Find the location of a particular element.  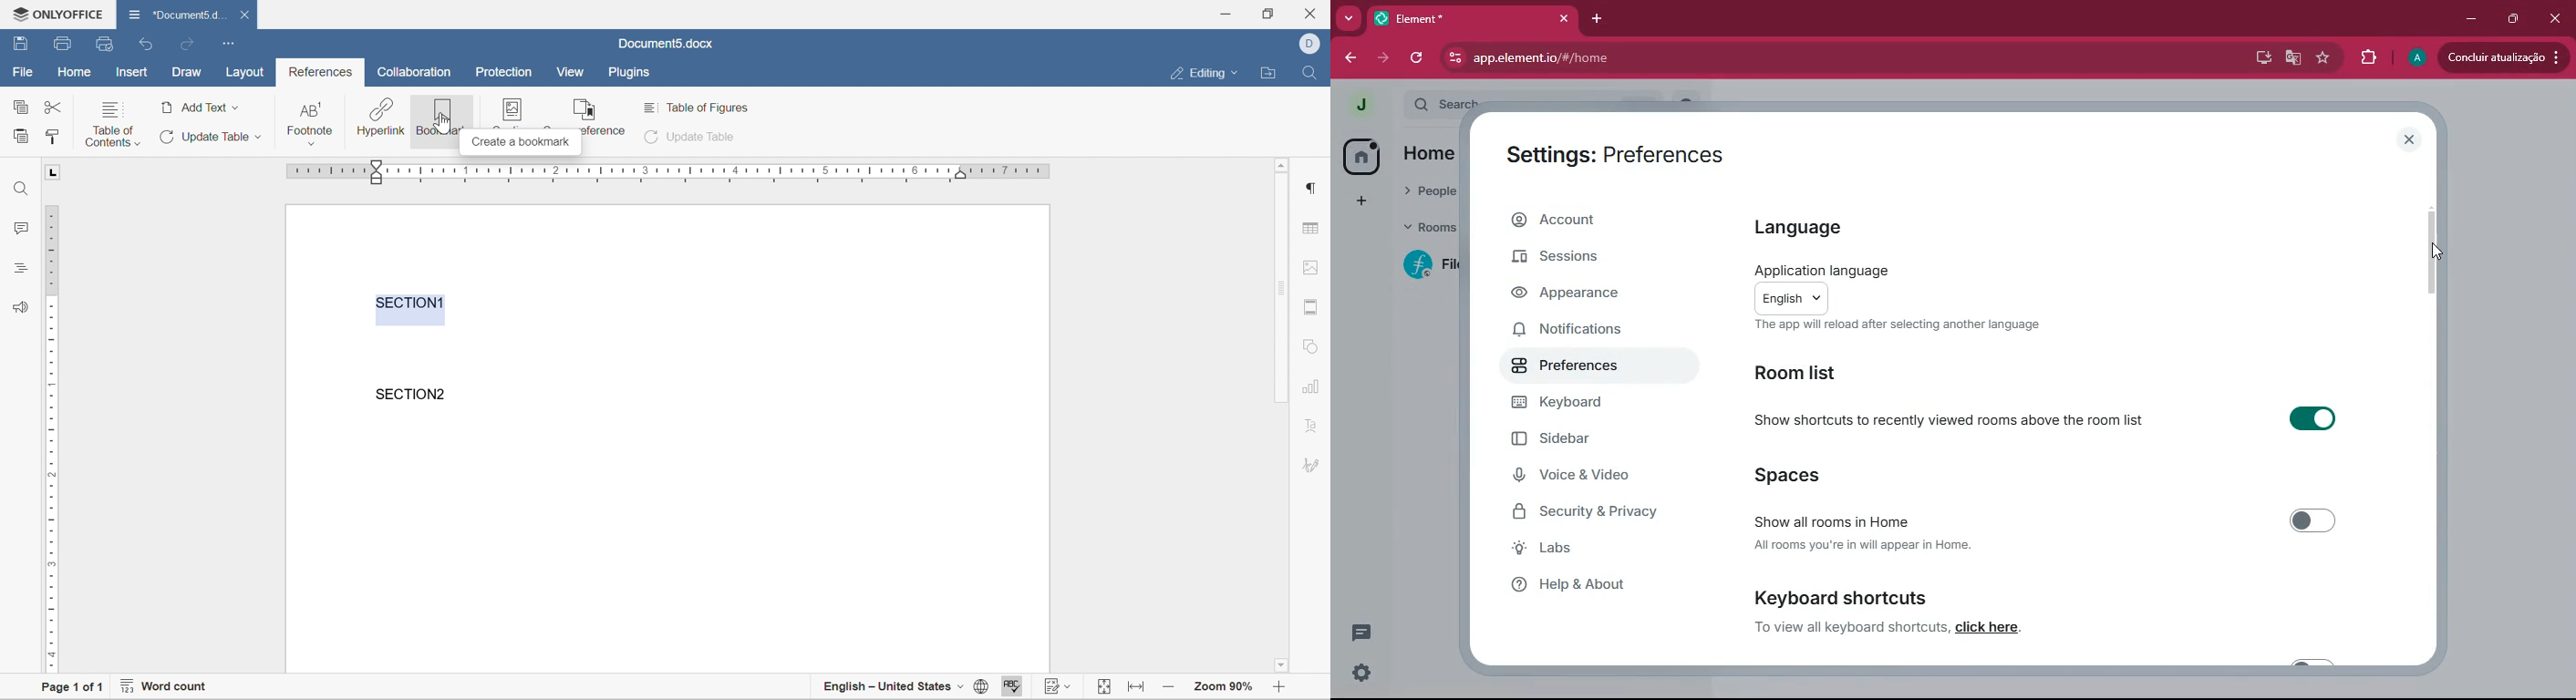

app.element.io/#/home is located at coordinates (1649, 58).